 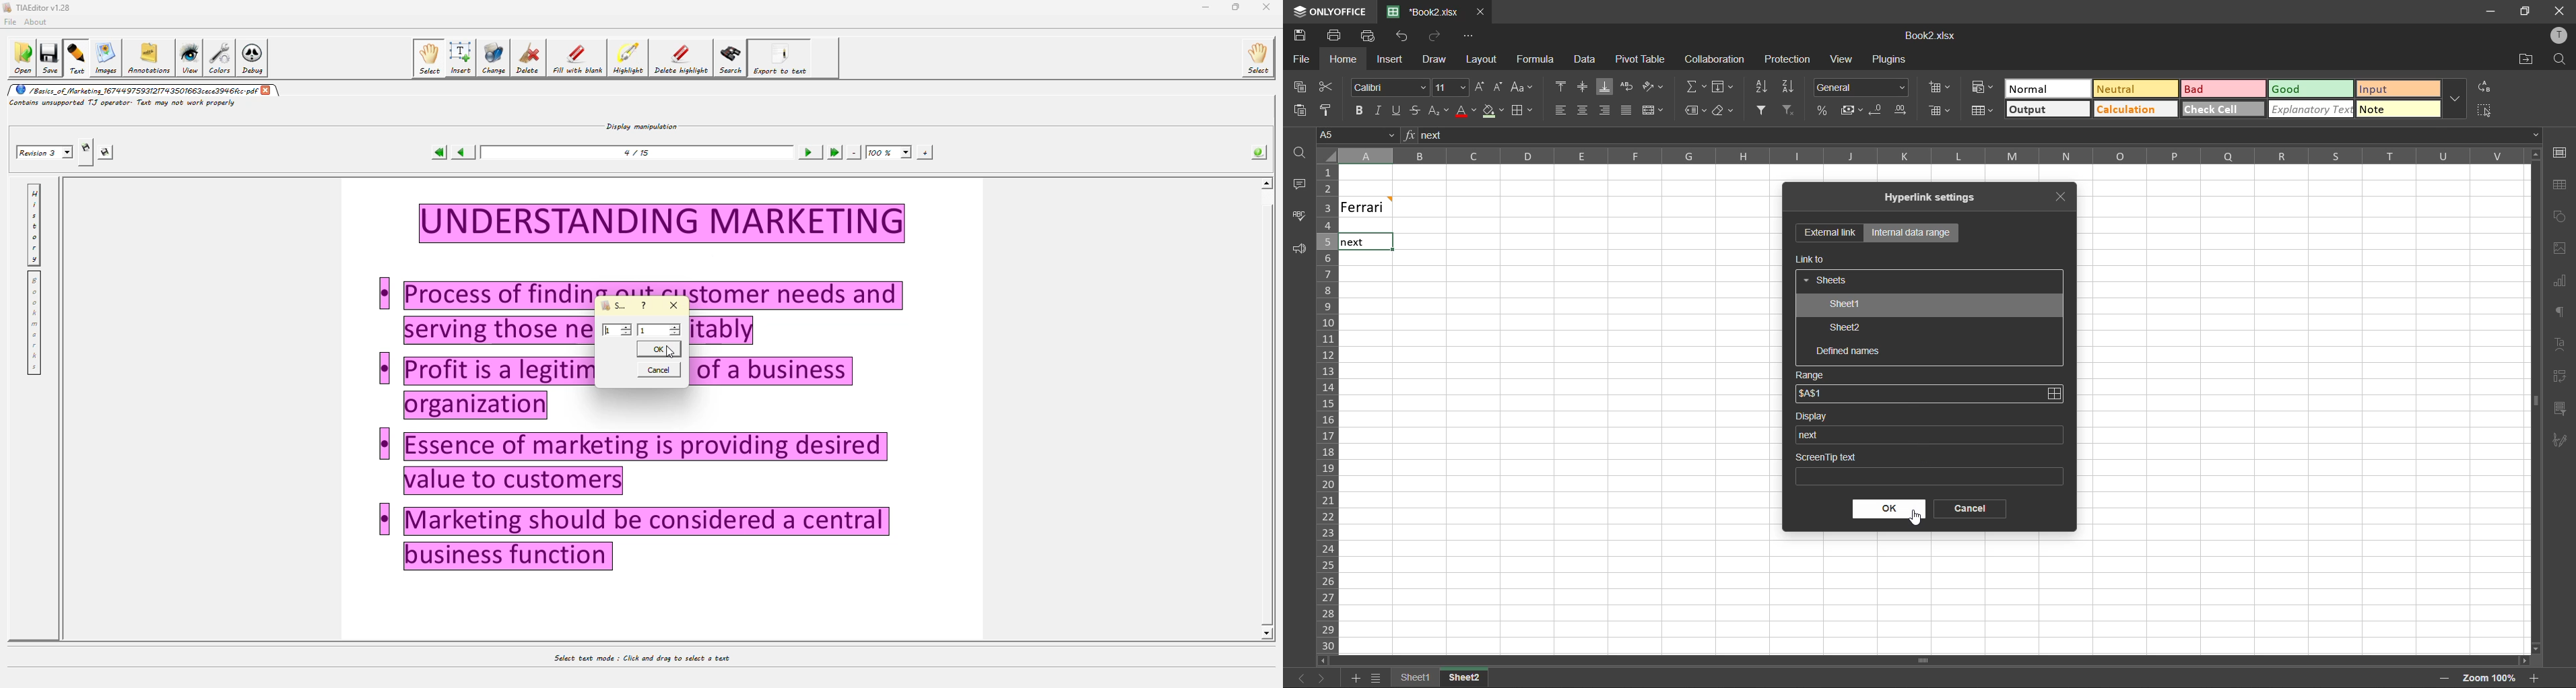 I want to click on ok, so click(x=1890, y=509).